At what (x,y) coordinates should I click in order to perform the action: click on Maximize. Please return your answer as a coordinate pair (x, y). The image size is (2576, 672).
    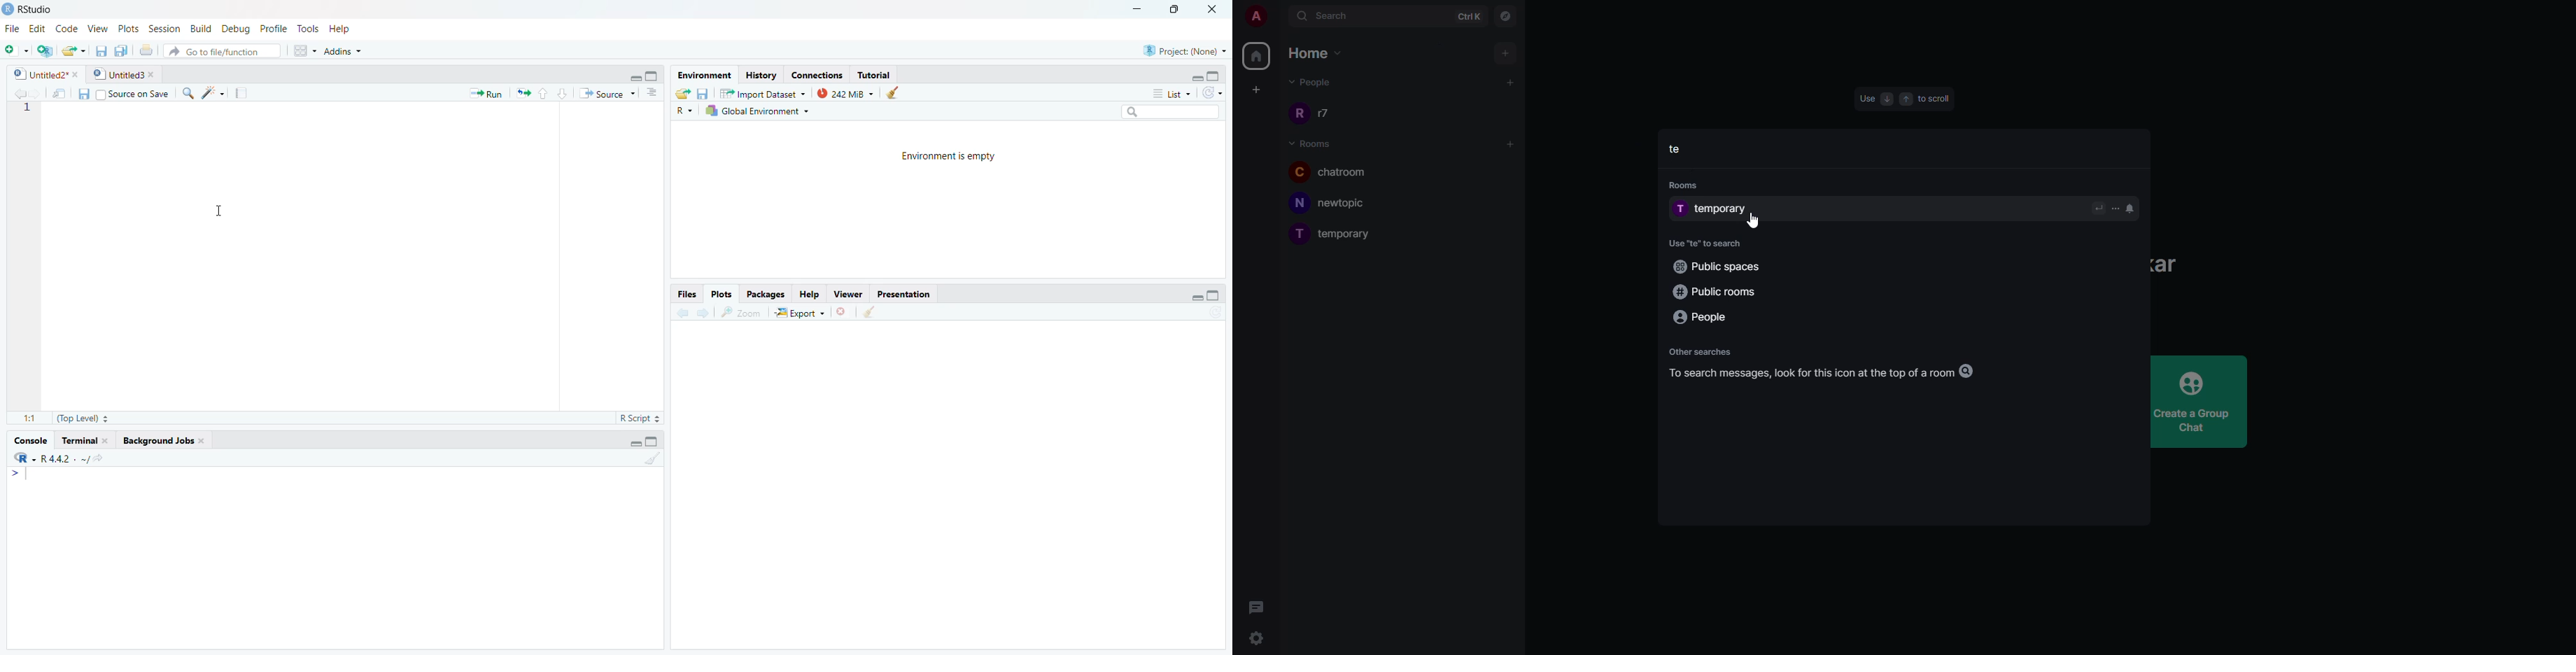
    Looking at the image, I should click on (1178, 9).